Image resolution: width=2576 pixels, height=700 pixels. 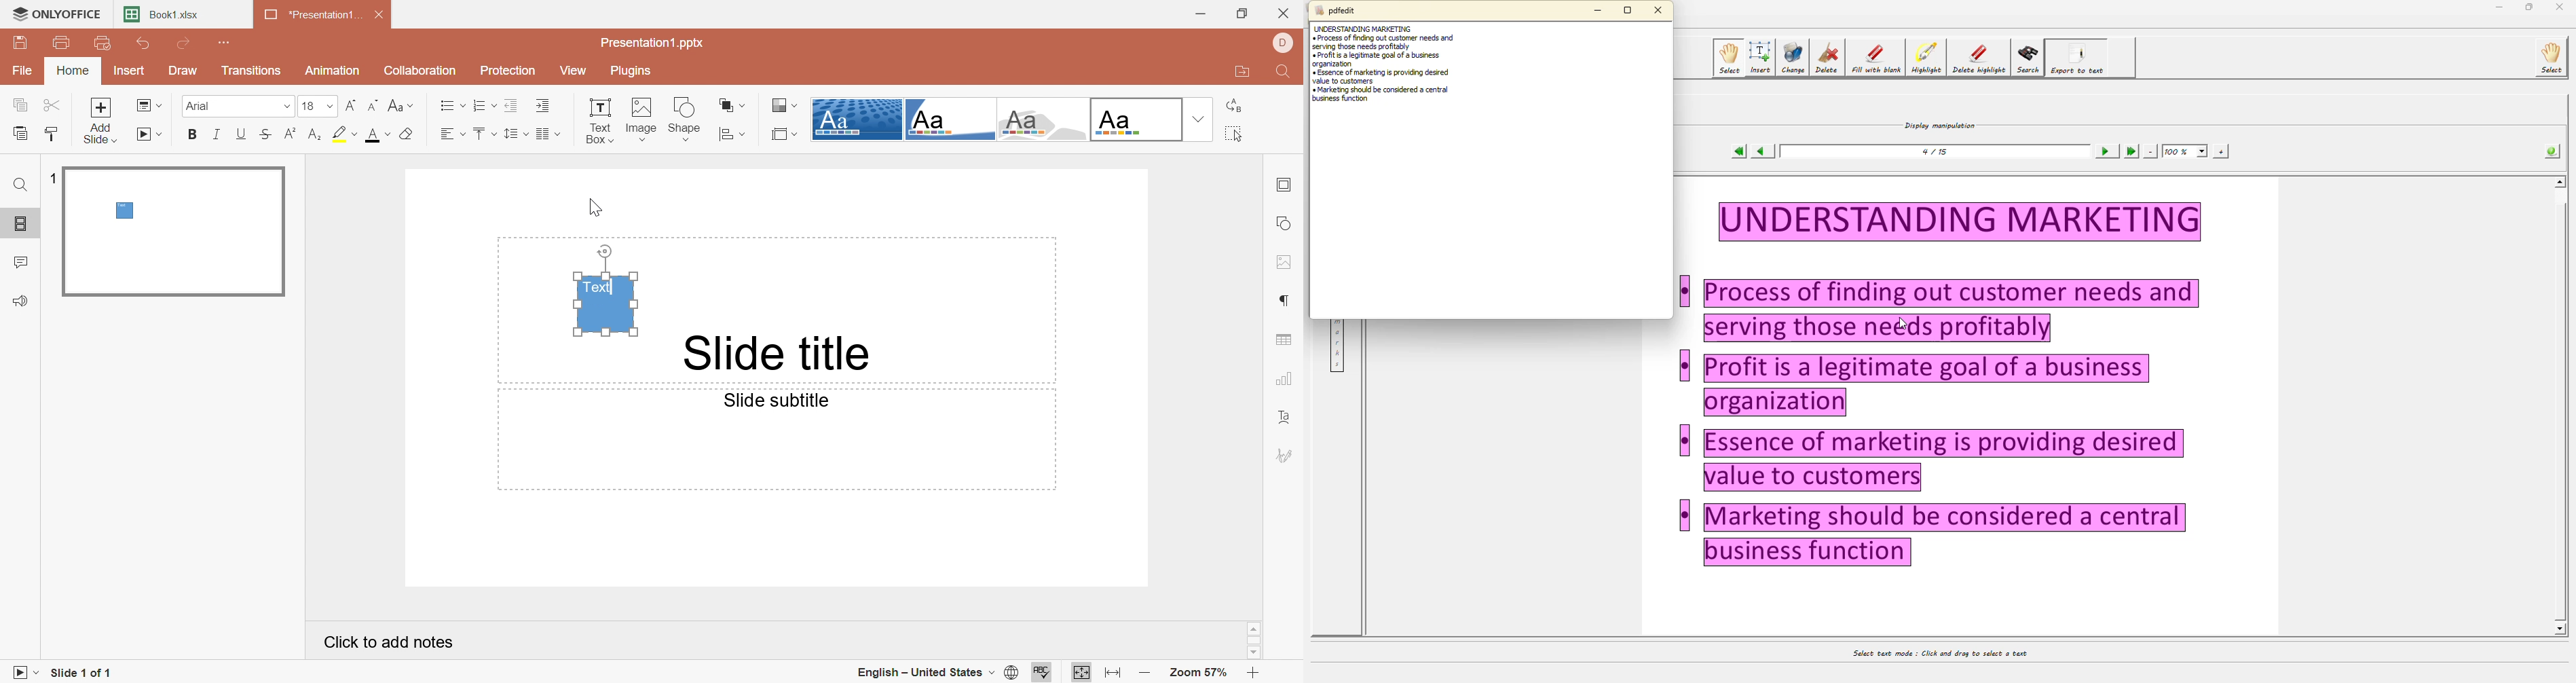 What do you see at coordinates (1246, 14) in the screenshot?
I see `Restore Down` at bounding box center [1246, 14].